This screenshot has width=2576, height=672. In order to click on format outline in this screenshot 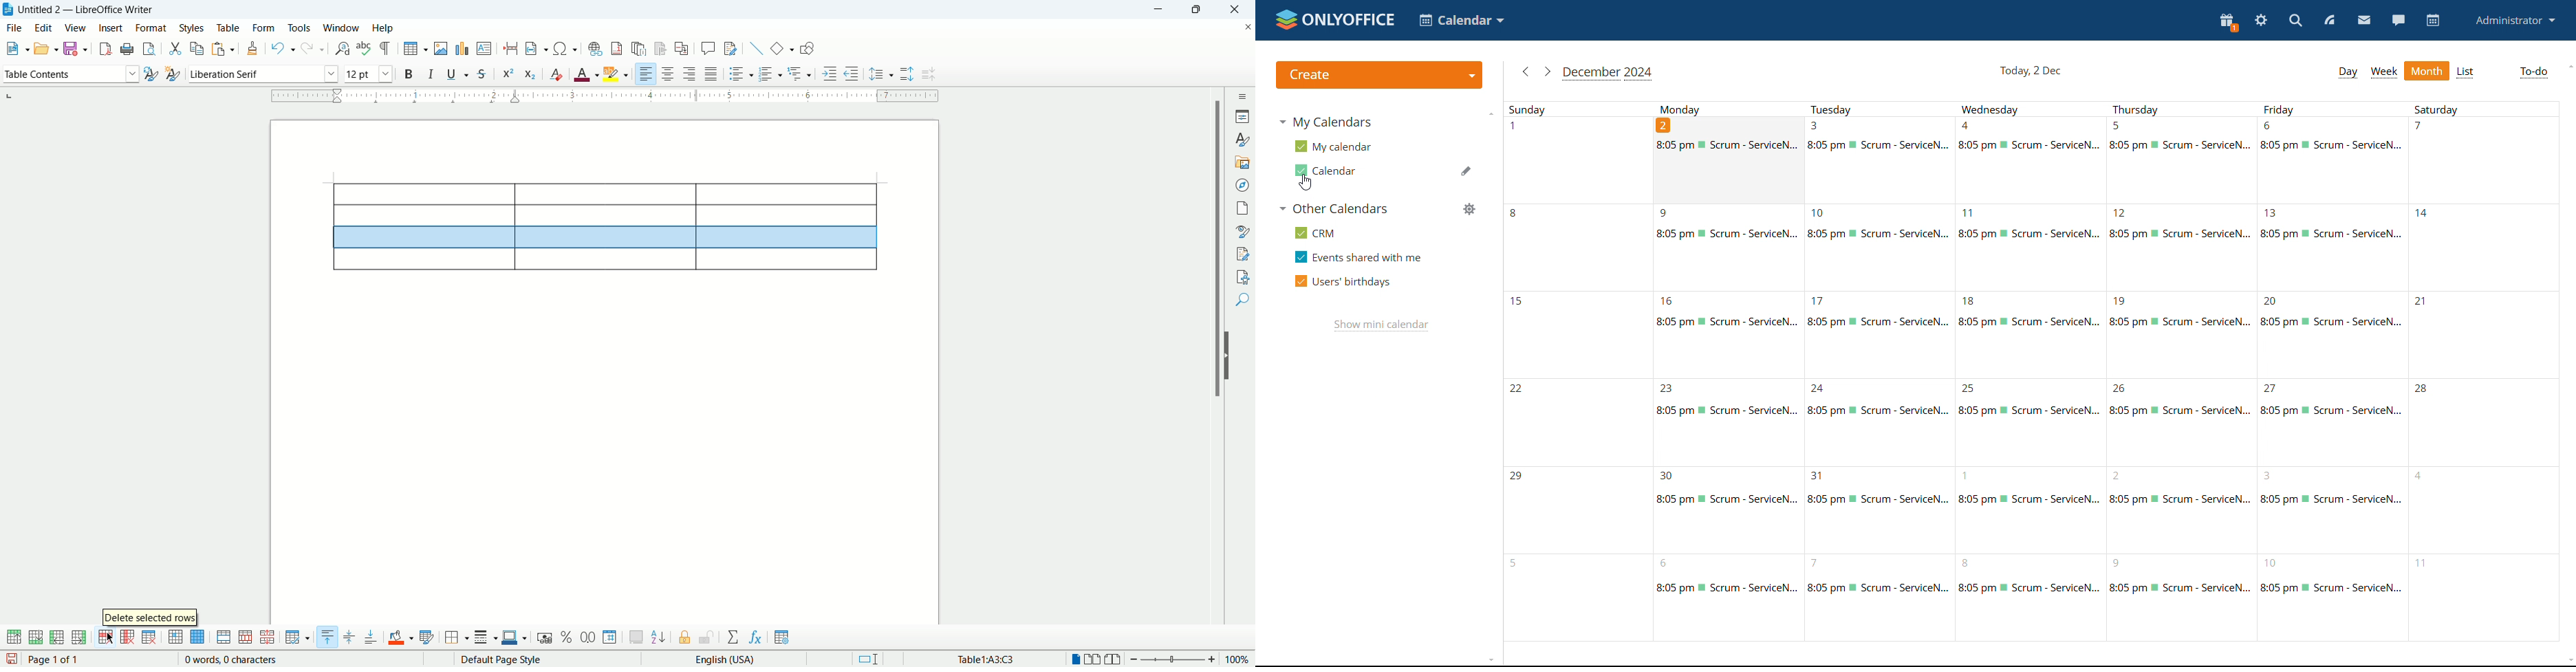, I will do `click(800, 73)`.